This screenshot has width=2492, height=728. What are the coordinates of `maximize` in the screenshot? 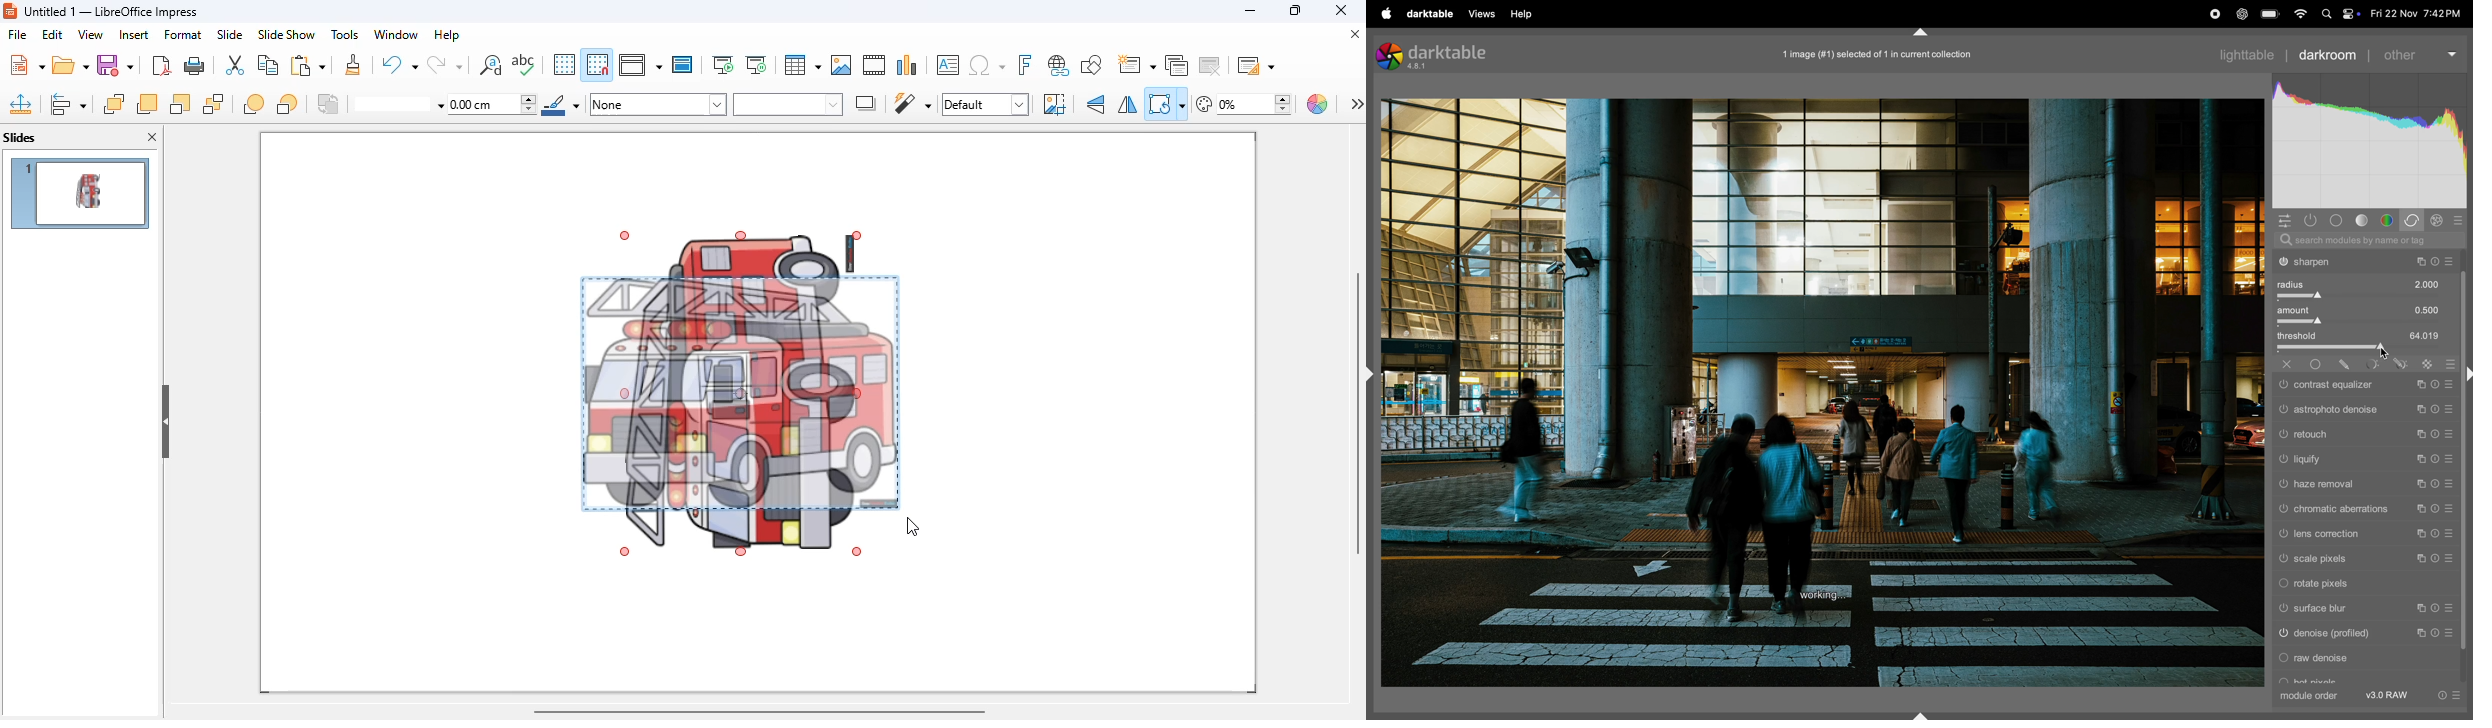 It's located at (1294, 10).